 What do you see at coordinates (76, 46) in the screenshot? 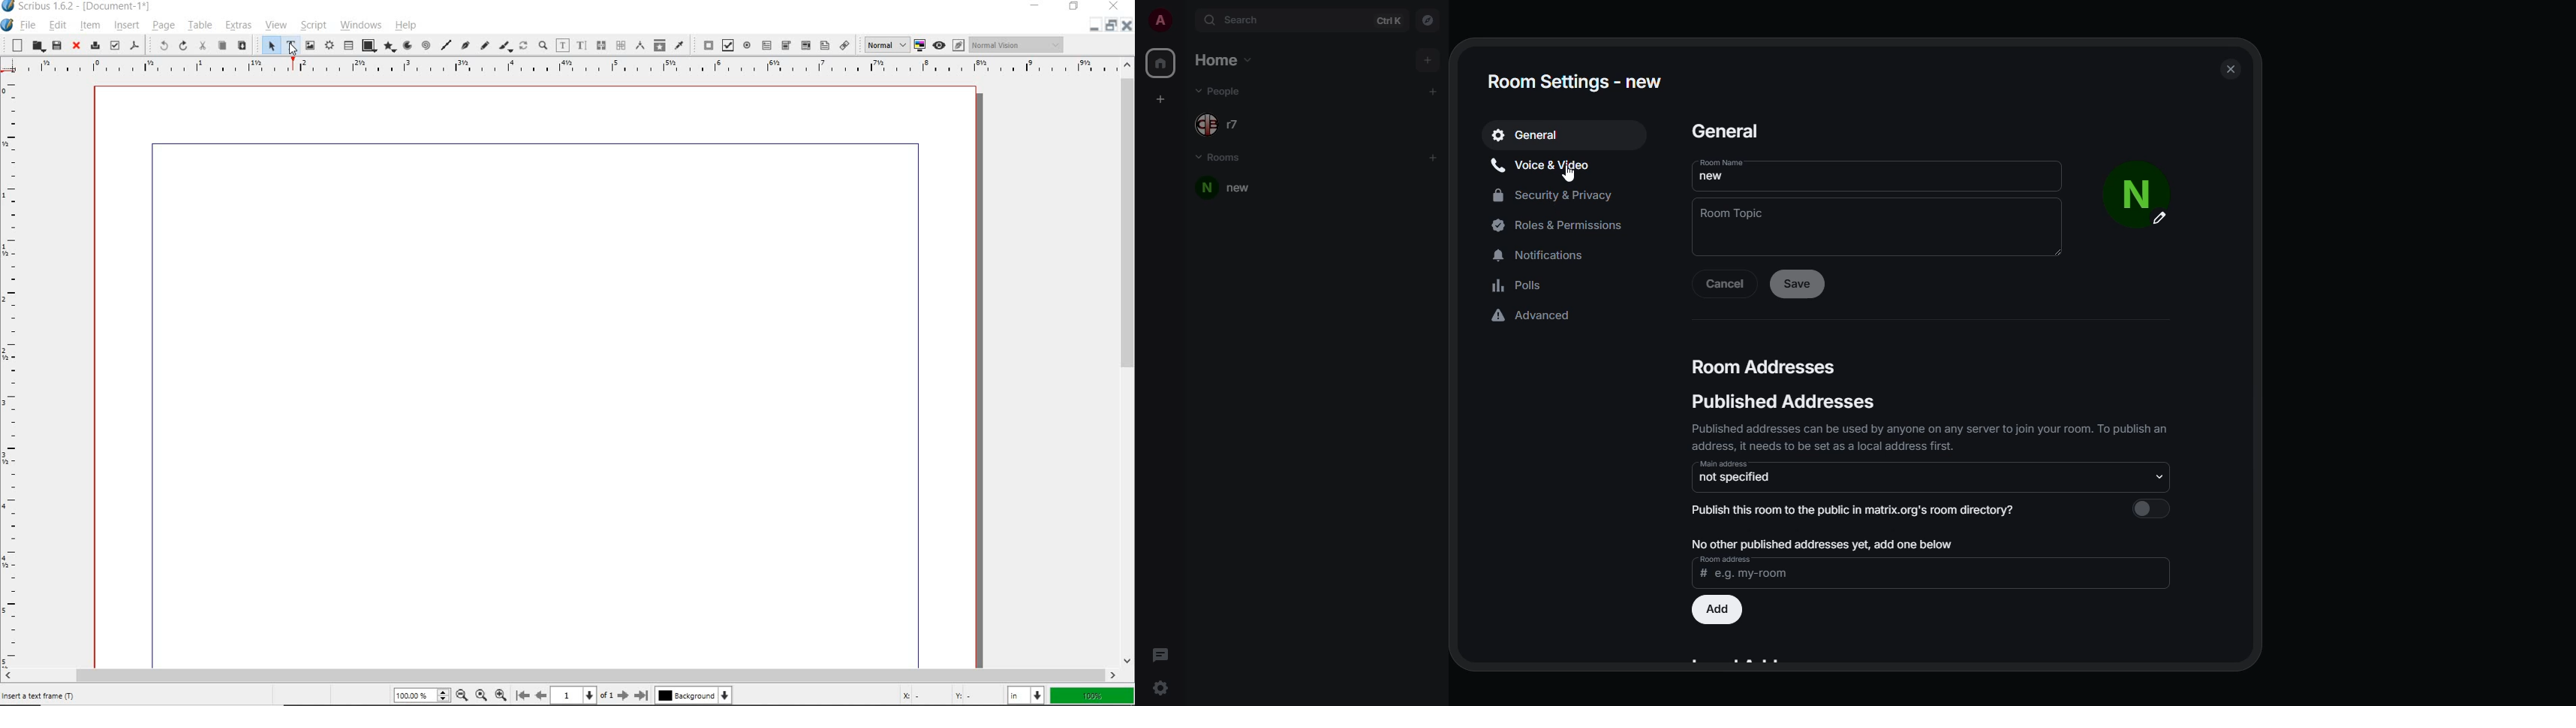
I see `close` at bounding box center [76, 46].